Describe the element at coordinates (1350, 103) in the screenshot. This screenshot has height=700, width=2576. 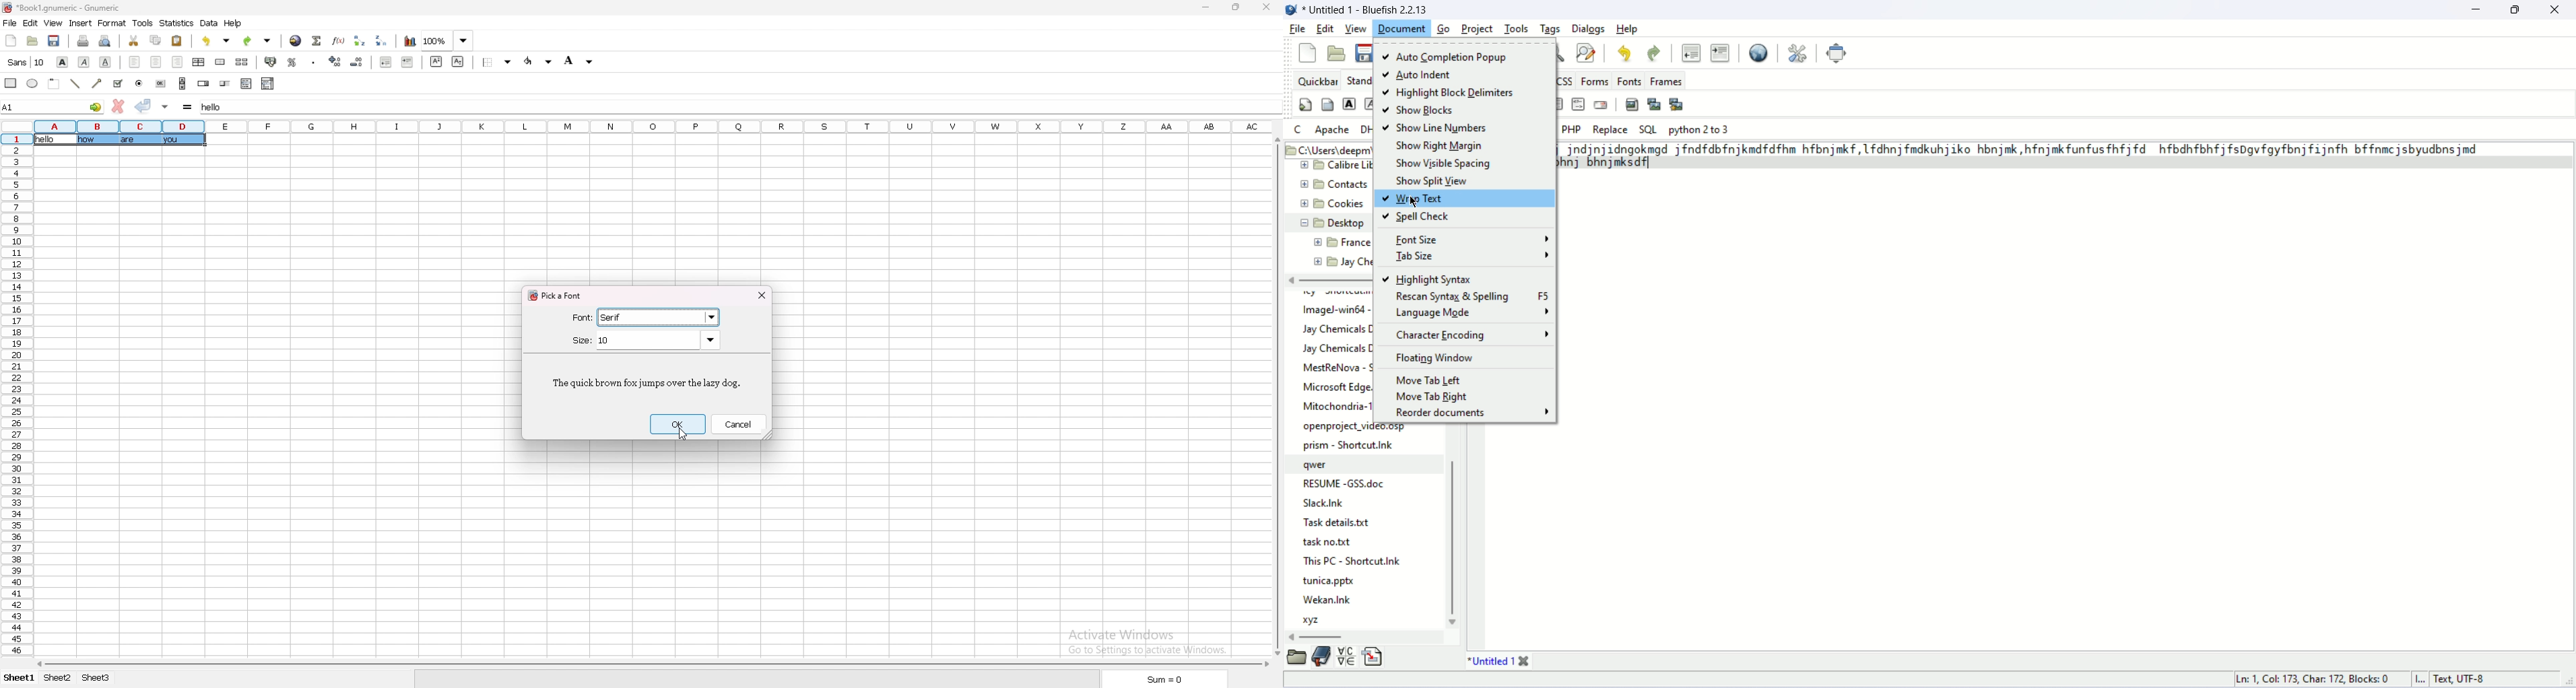
I see `strong` at that location.